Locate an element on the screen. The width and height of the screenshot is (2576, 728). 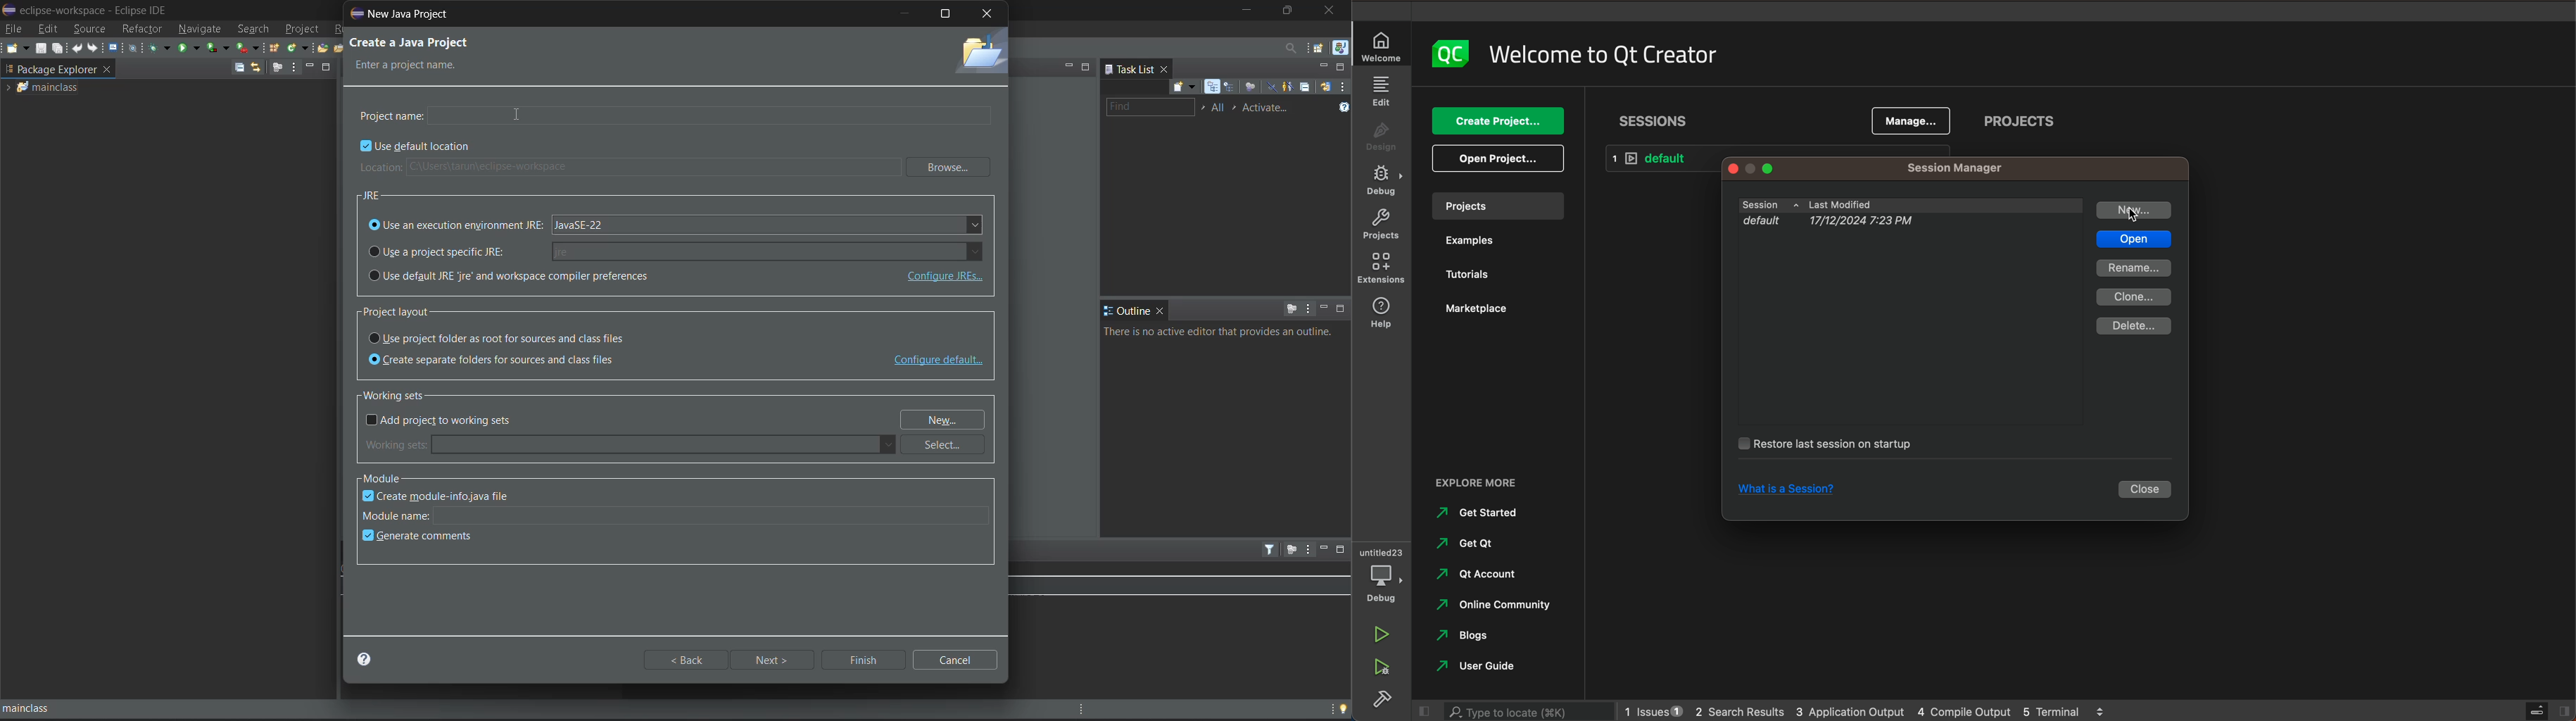
help is located at coordinates (1382, 314).